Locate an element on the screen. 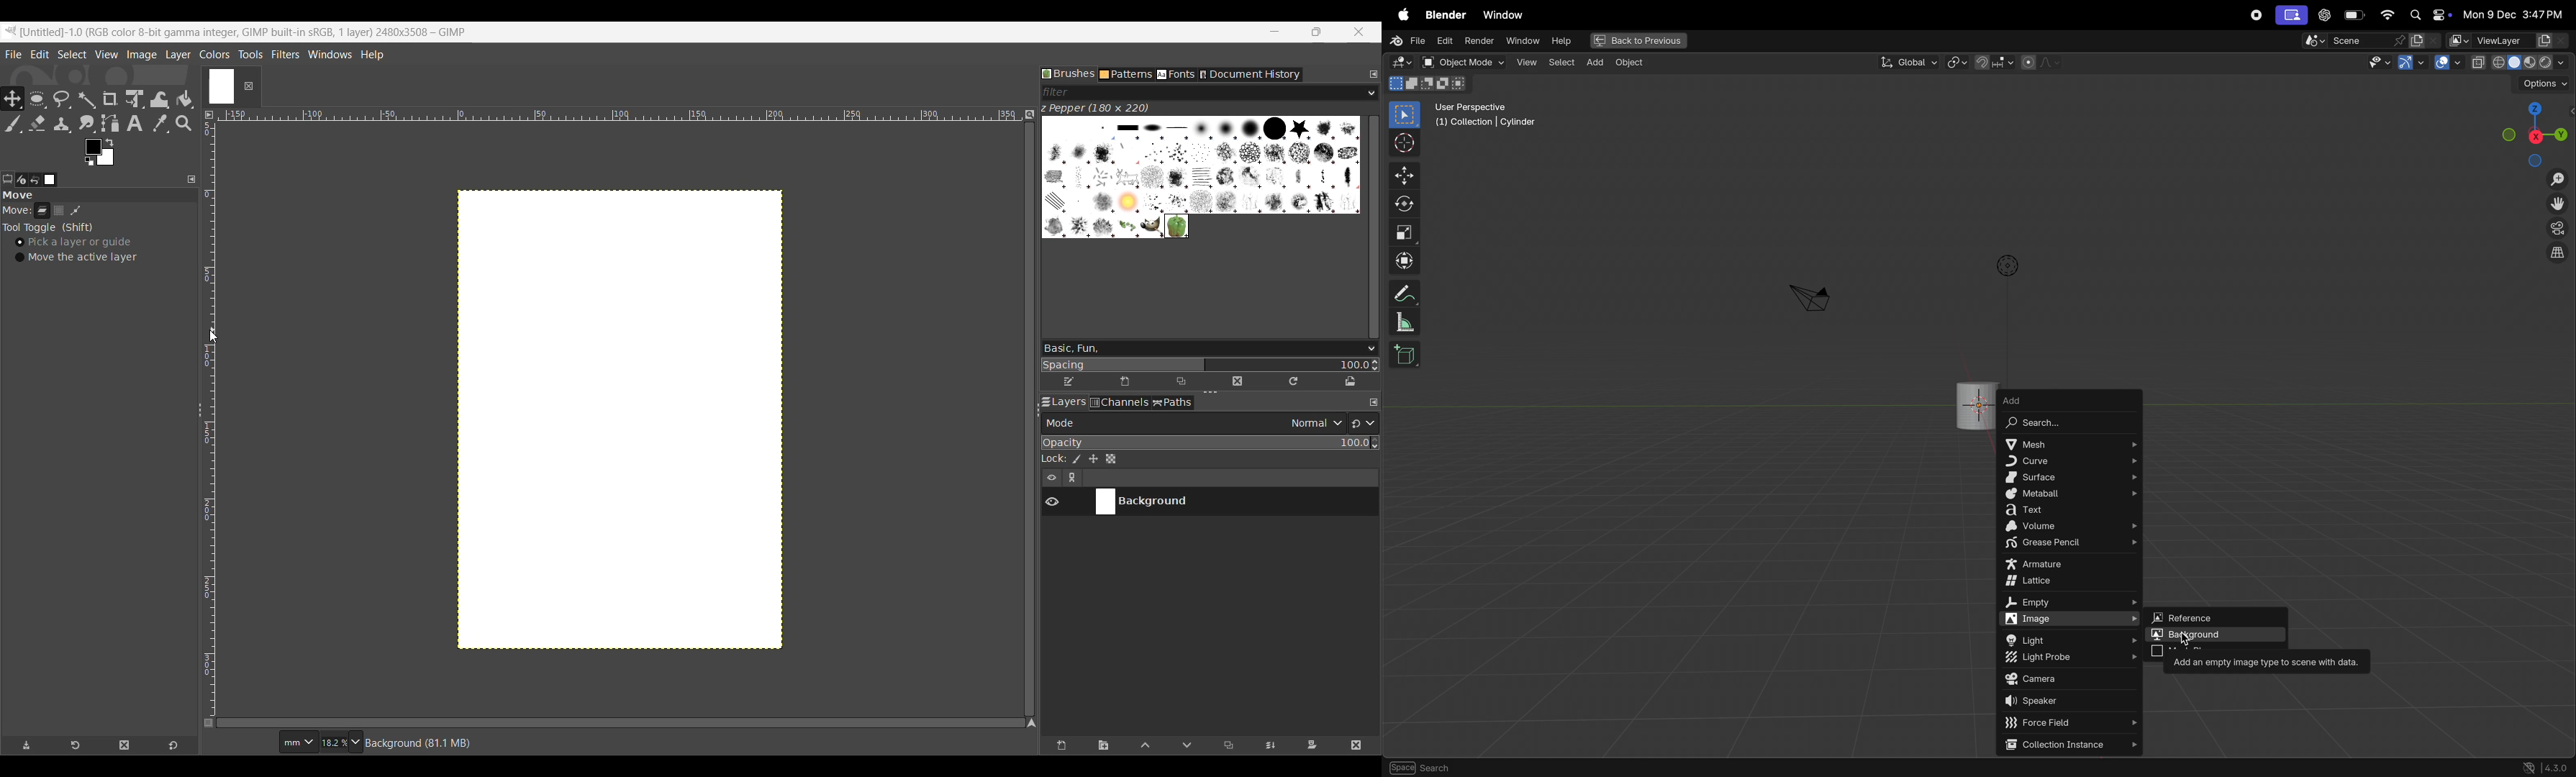 Image resolution: width=2576 pixels, height=784 pixels. Pick a layer or guide, toggle on is located at coordinates (73, 242).